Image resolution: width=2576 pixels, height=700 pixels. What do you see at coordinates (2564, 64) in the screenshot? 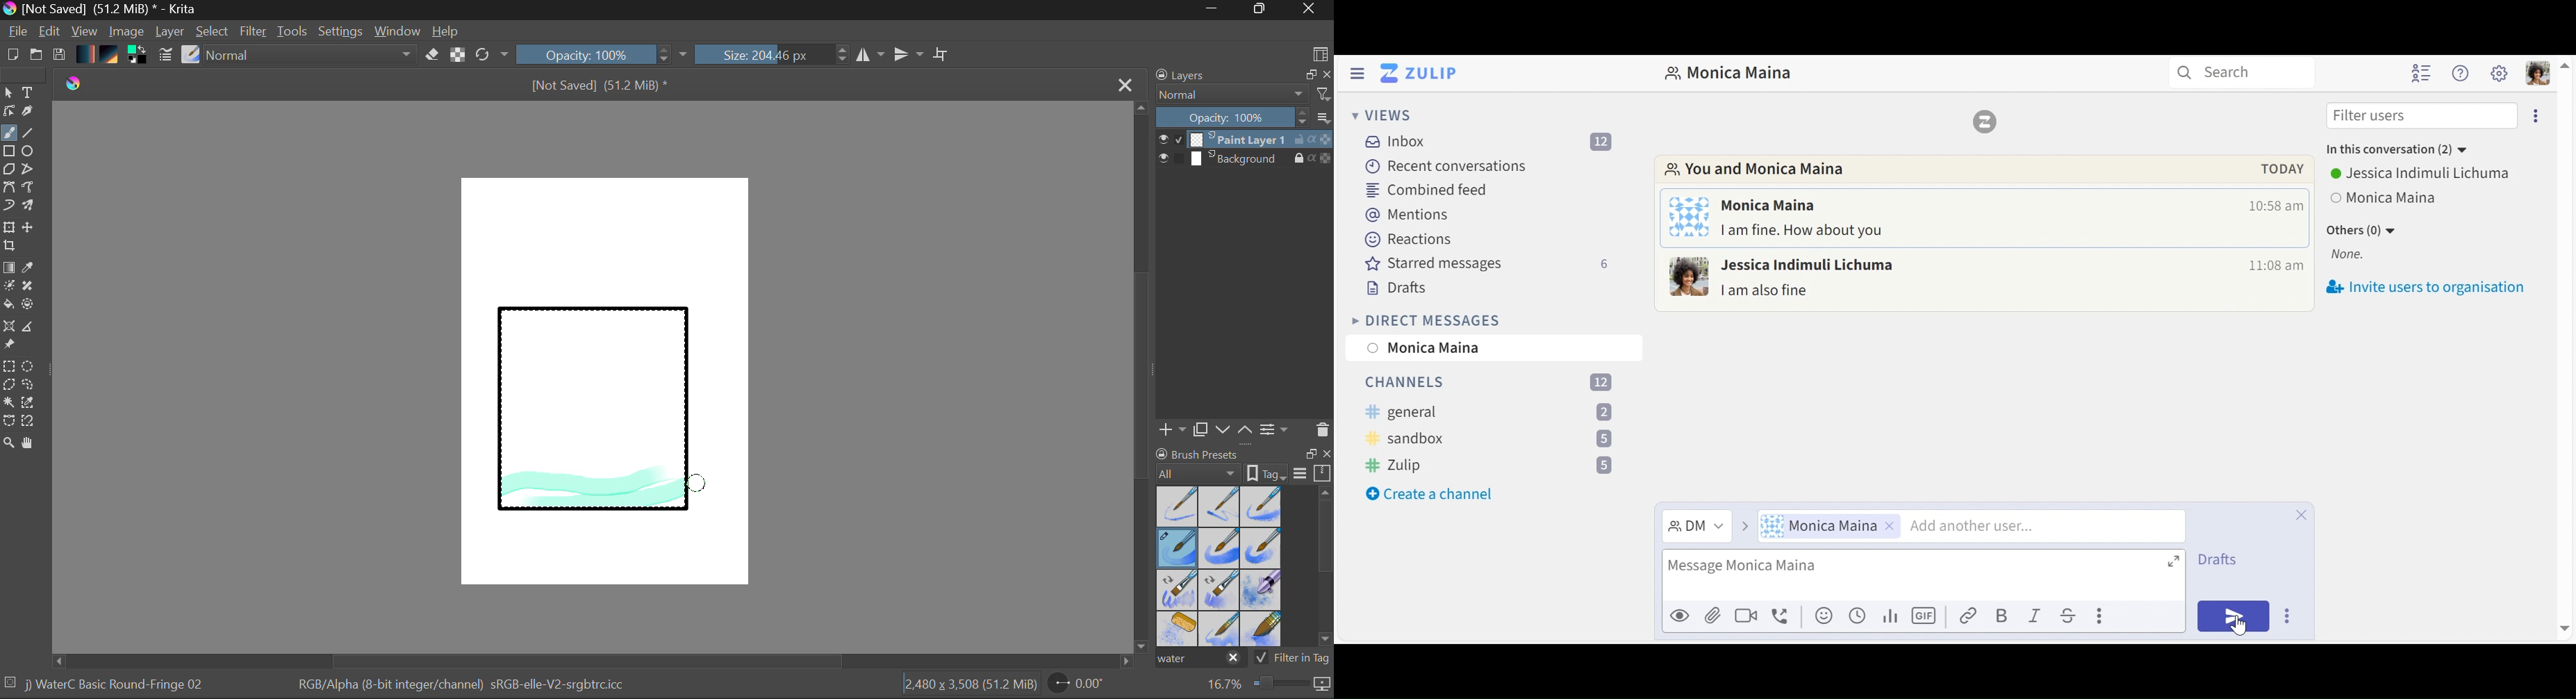
I see `move up` at bounding box center [2564, 64].